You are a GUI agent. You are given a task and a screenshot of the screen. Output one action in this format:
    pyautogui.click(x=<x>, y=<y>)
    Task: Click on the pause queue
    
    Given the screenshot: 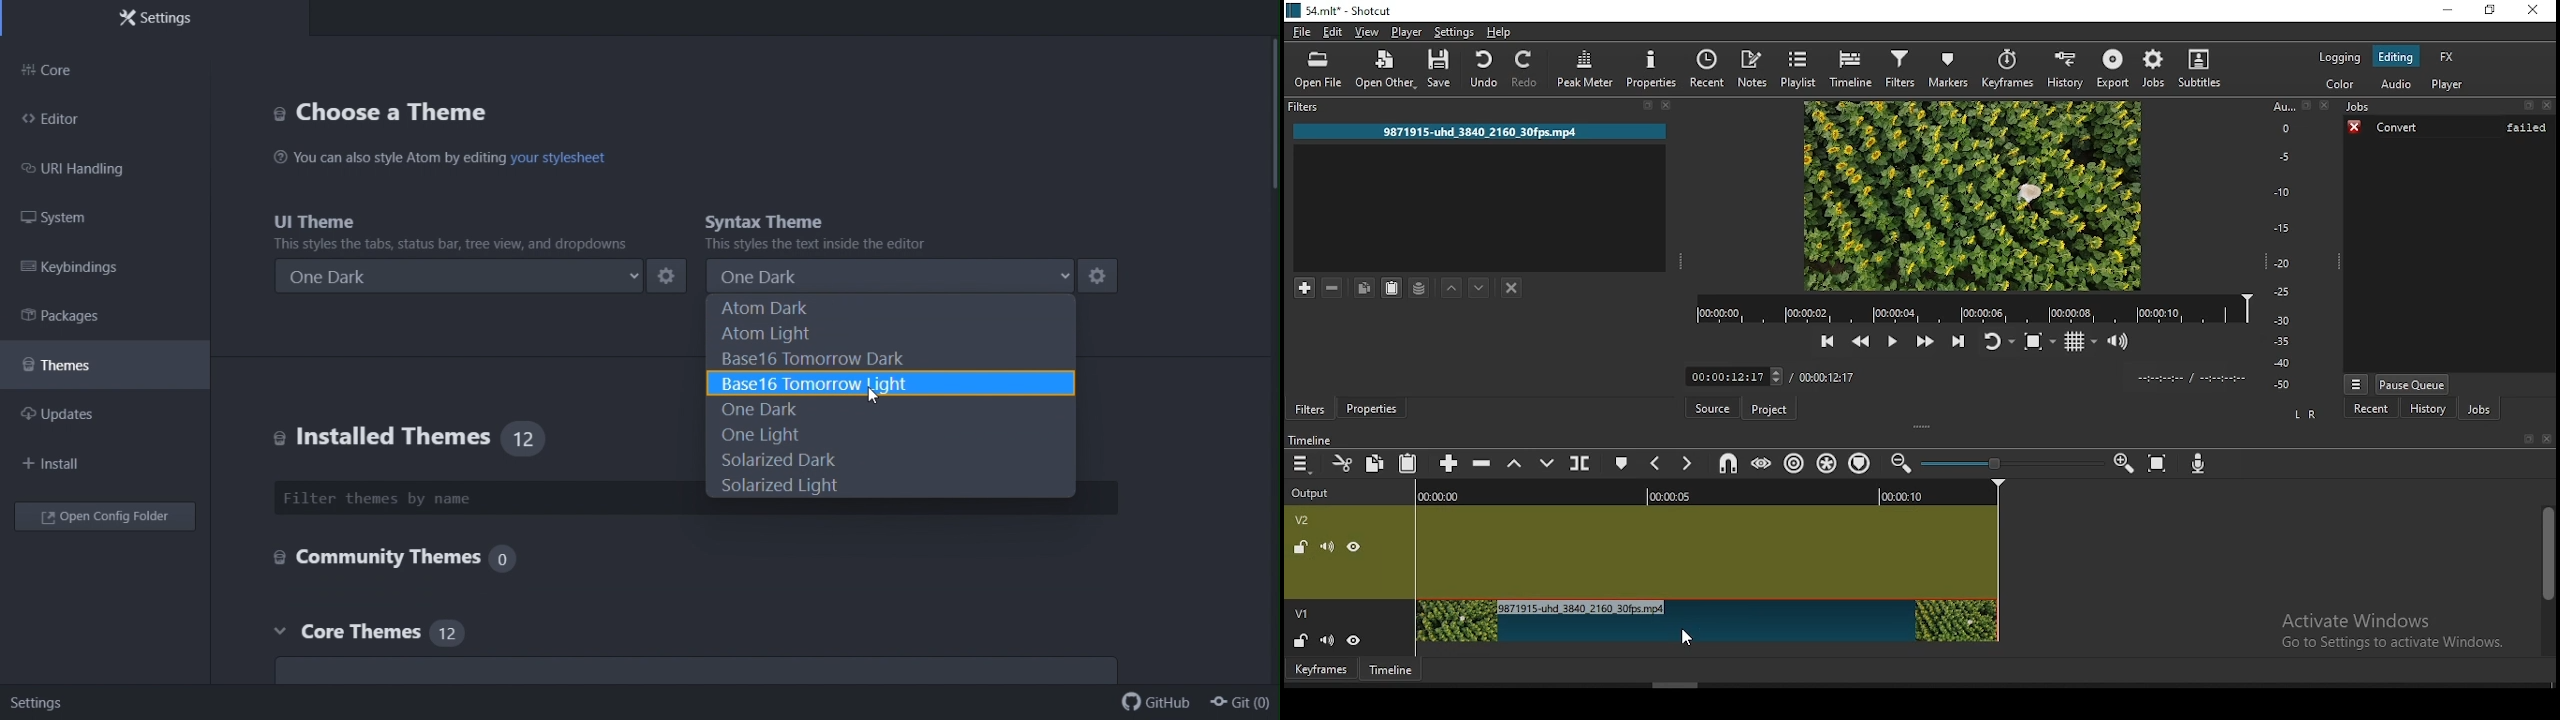 What is the action you would take?
    pyautogui.click(x=2413, y=383)
    